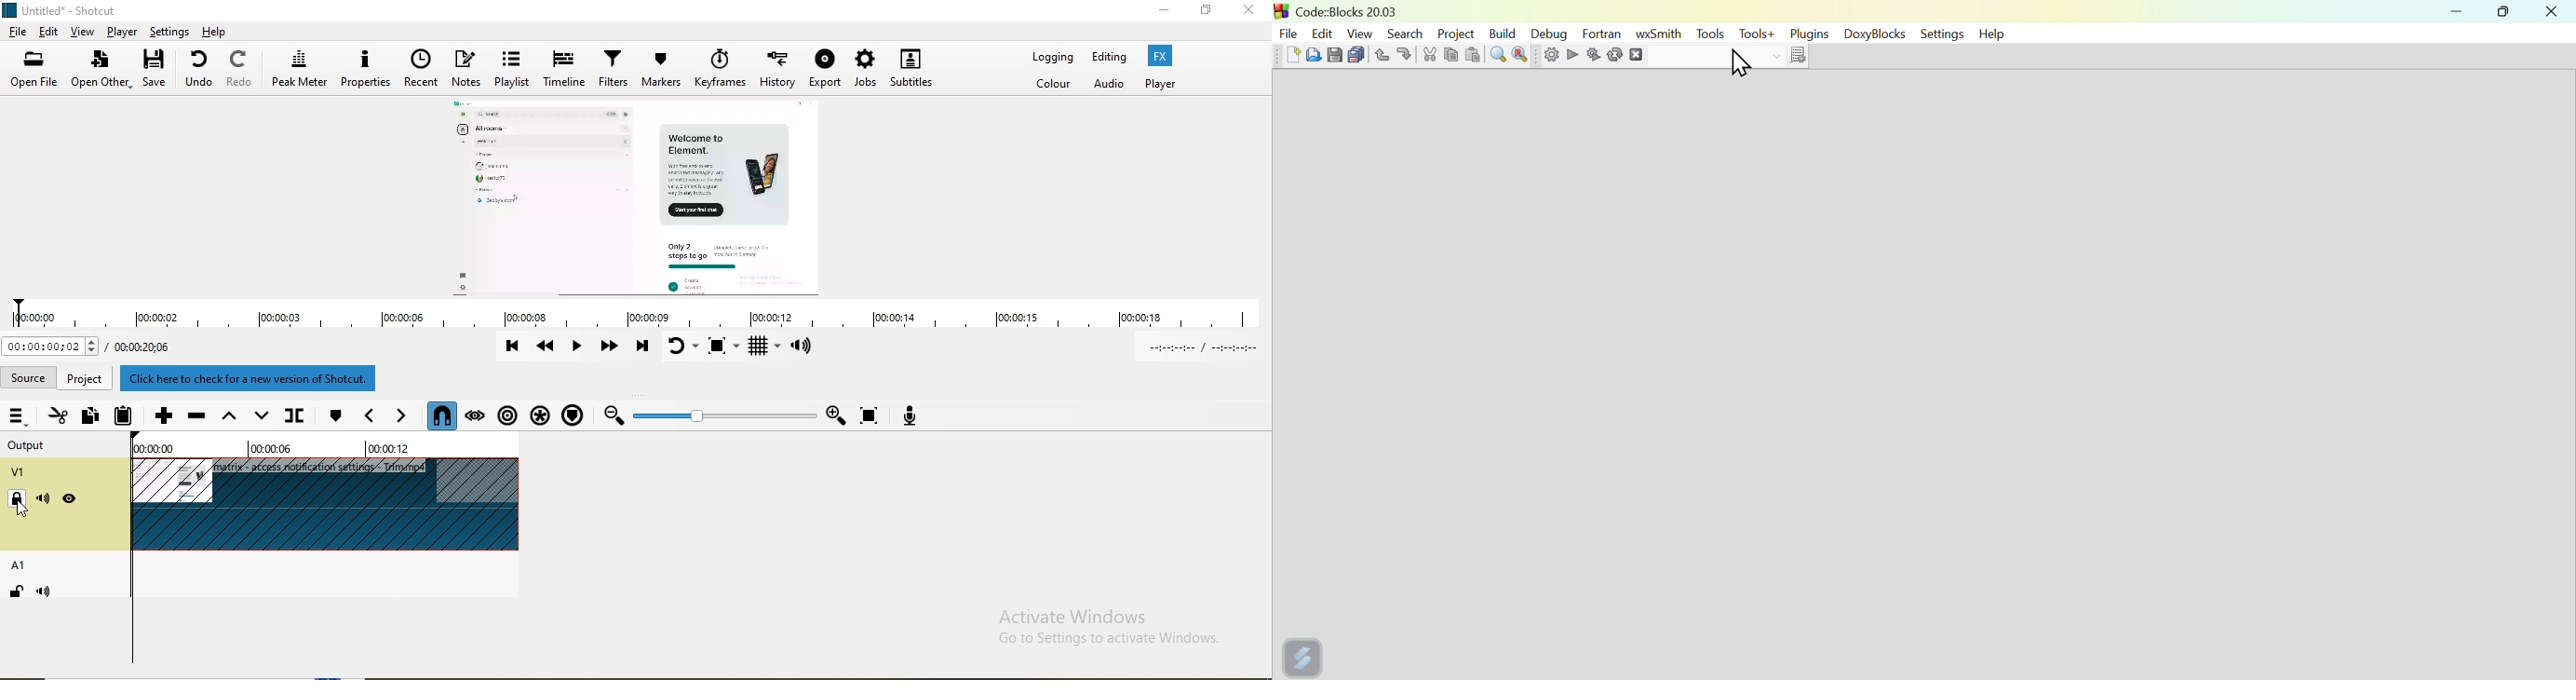  I want to click on Ripple markers, so click(572, 415).